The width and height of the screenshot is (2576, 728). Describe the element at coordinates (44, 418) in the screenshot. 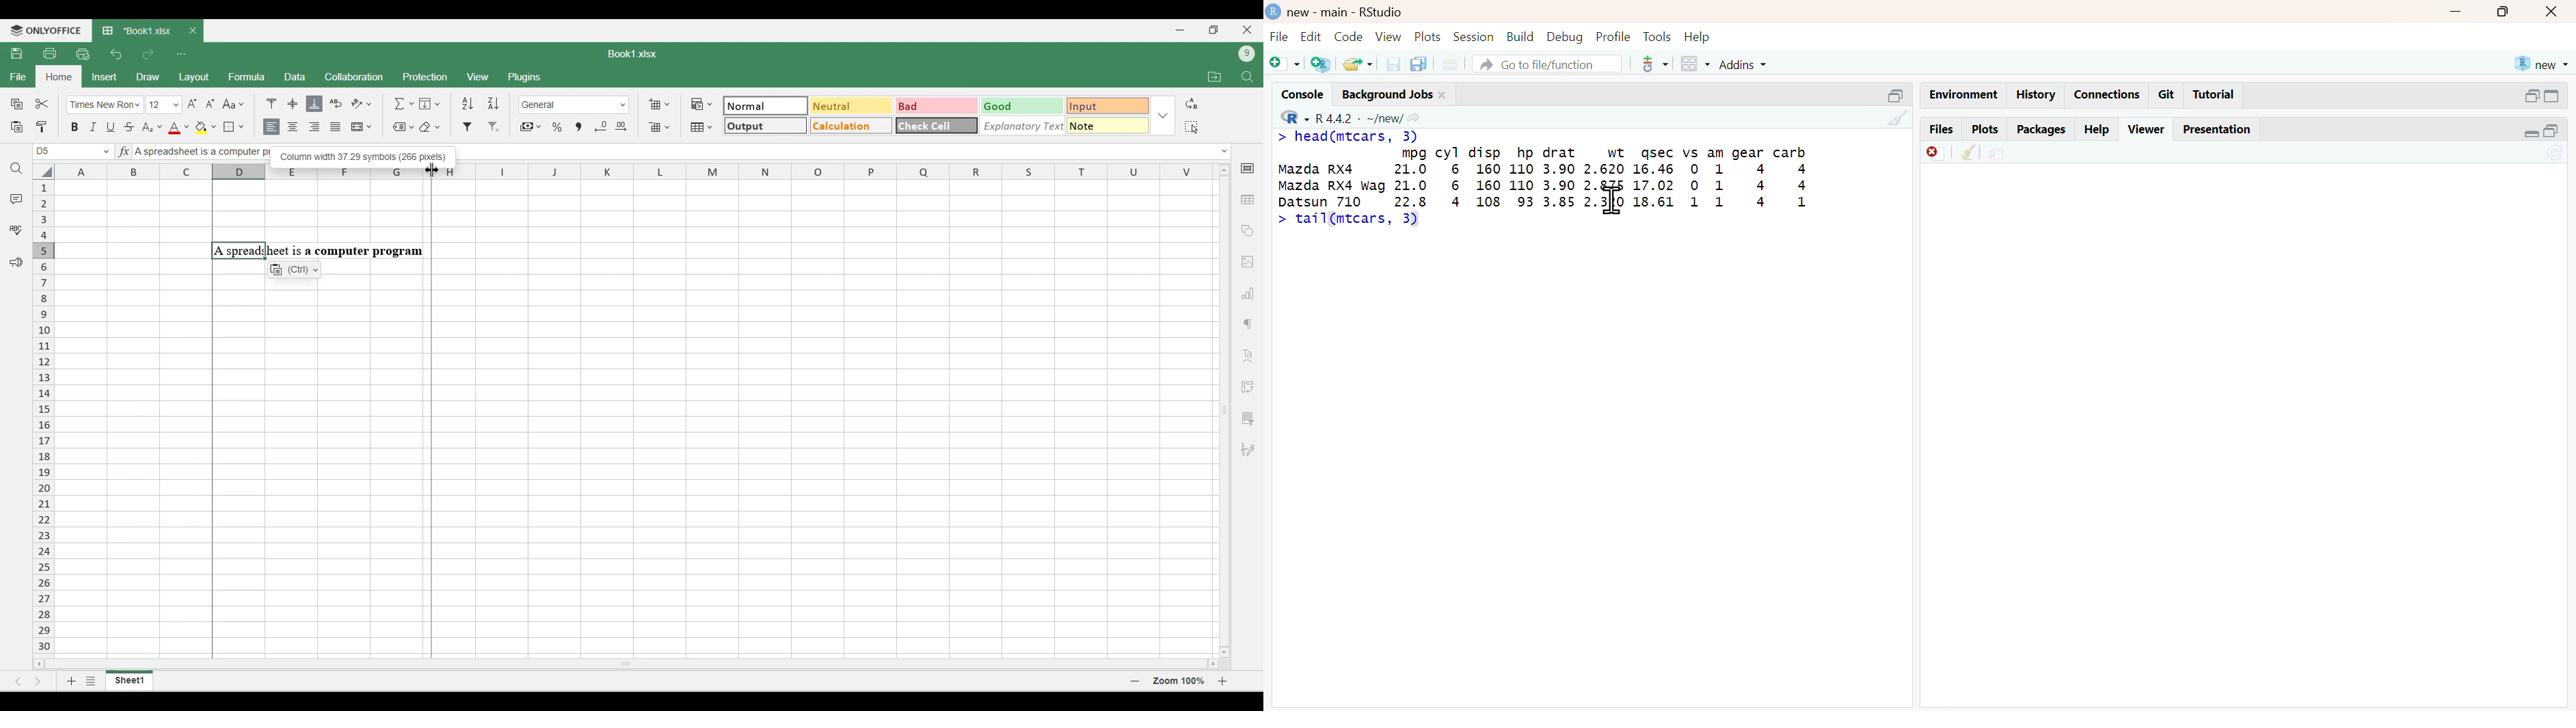

I see `Vertical marker` at that location.